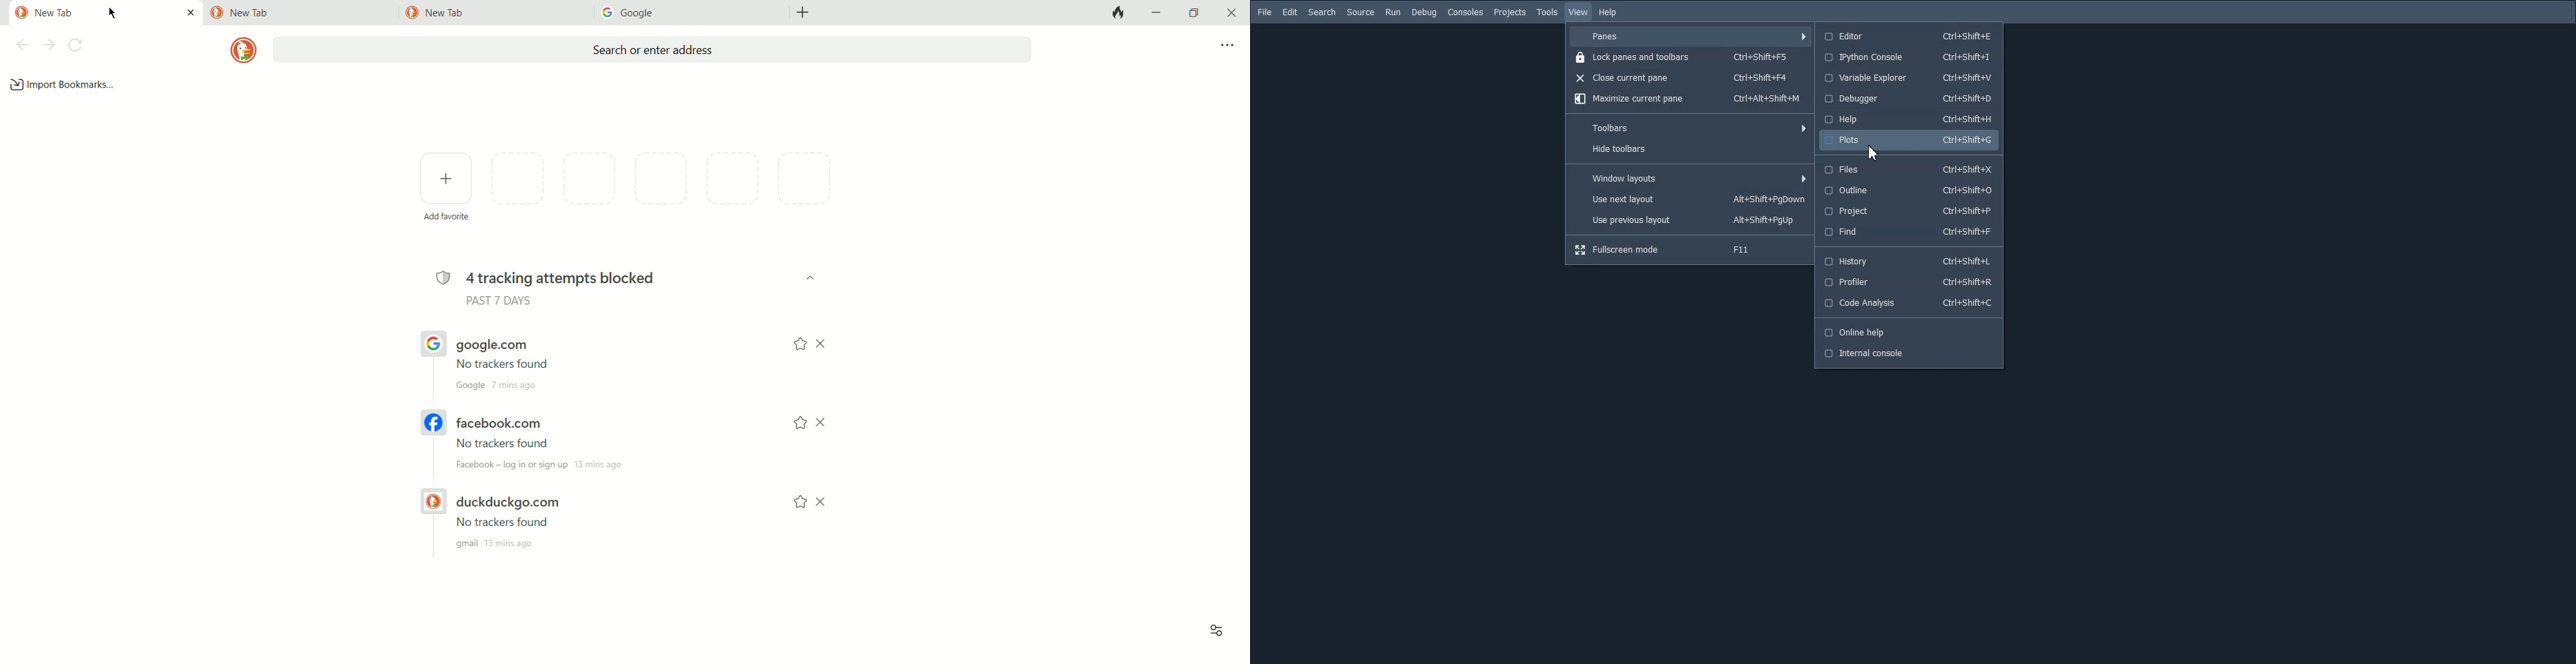 The image size is (2576, 672). Describe the element at coordinates (77, 46) in the screenshot. I see `refresh` at that location.